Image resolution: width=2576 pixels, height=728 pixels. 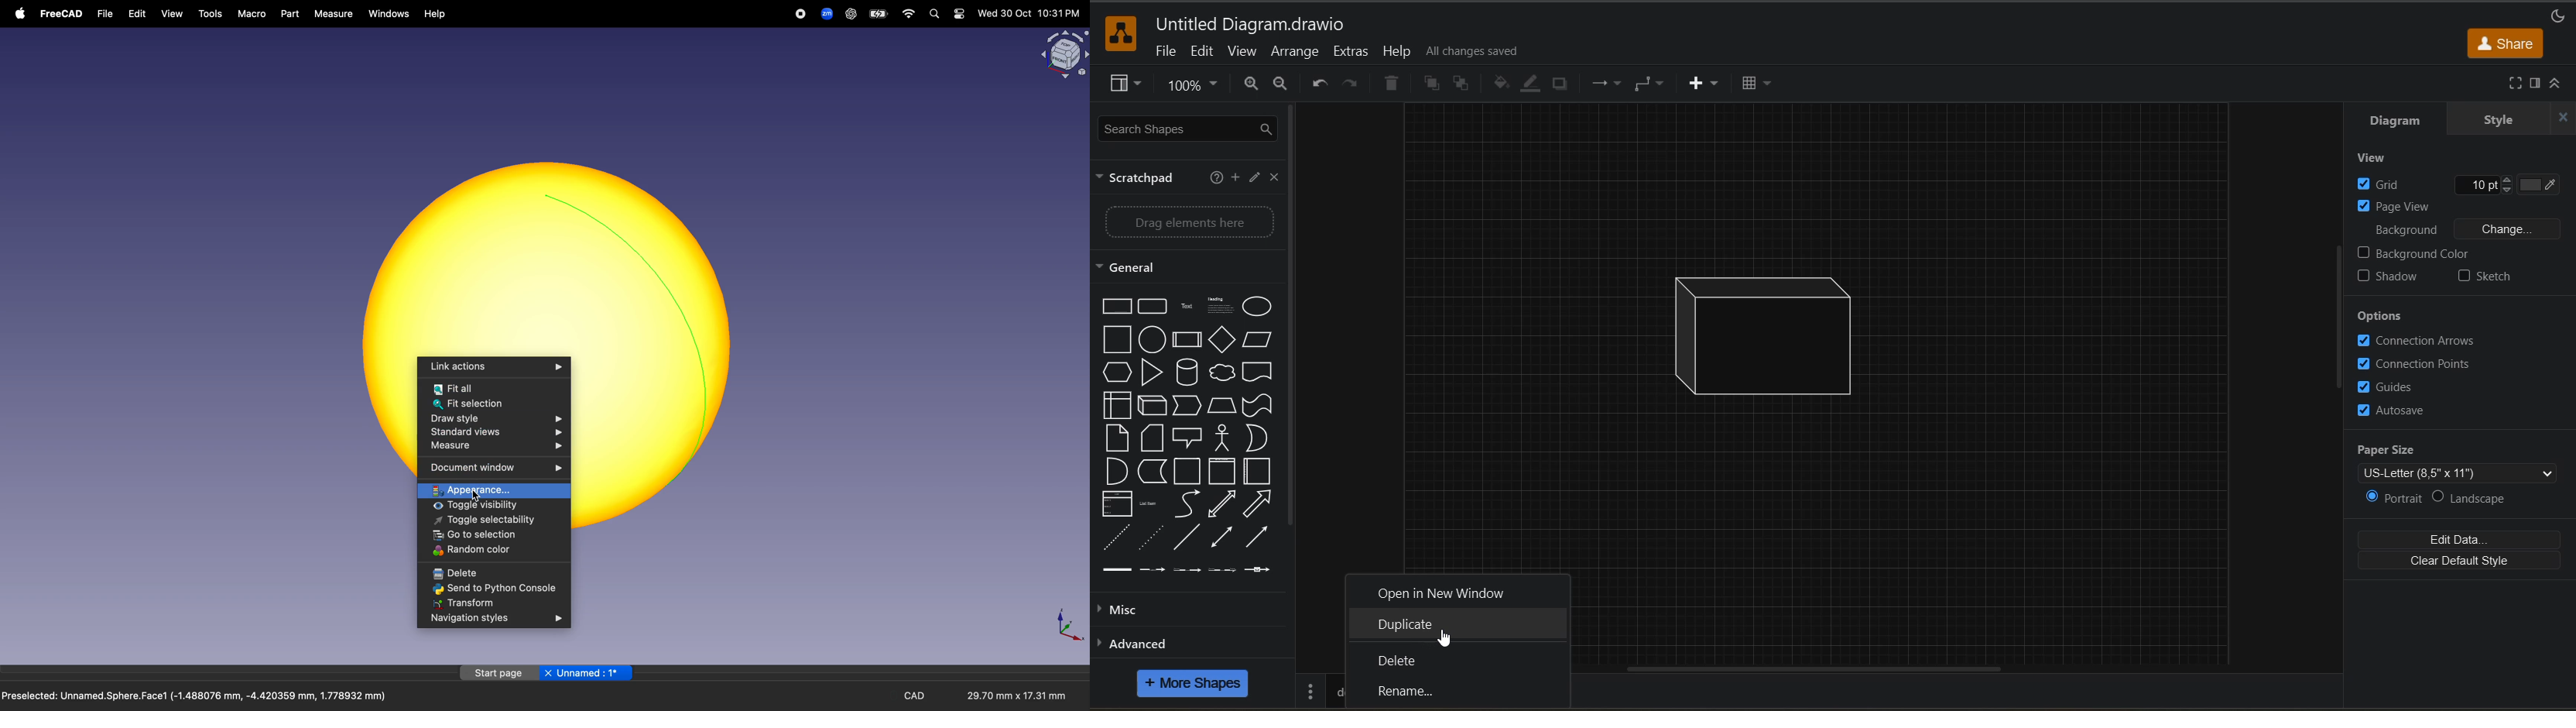 I want to click on line color, so click(x=1532, y=84).